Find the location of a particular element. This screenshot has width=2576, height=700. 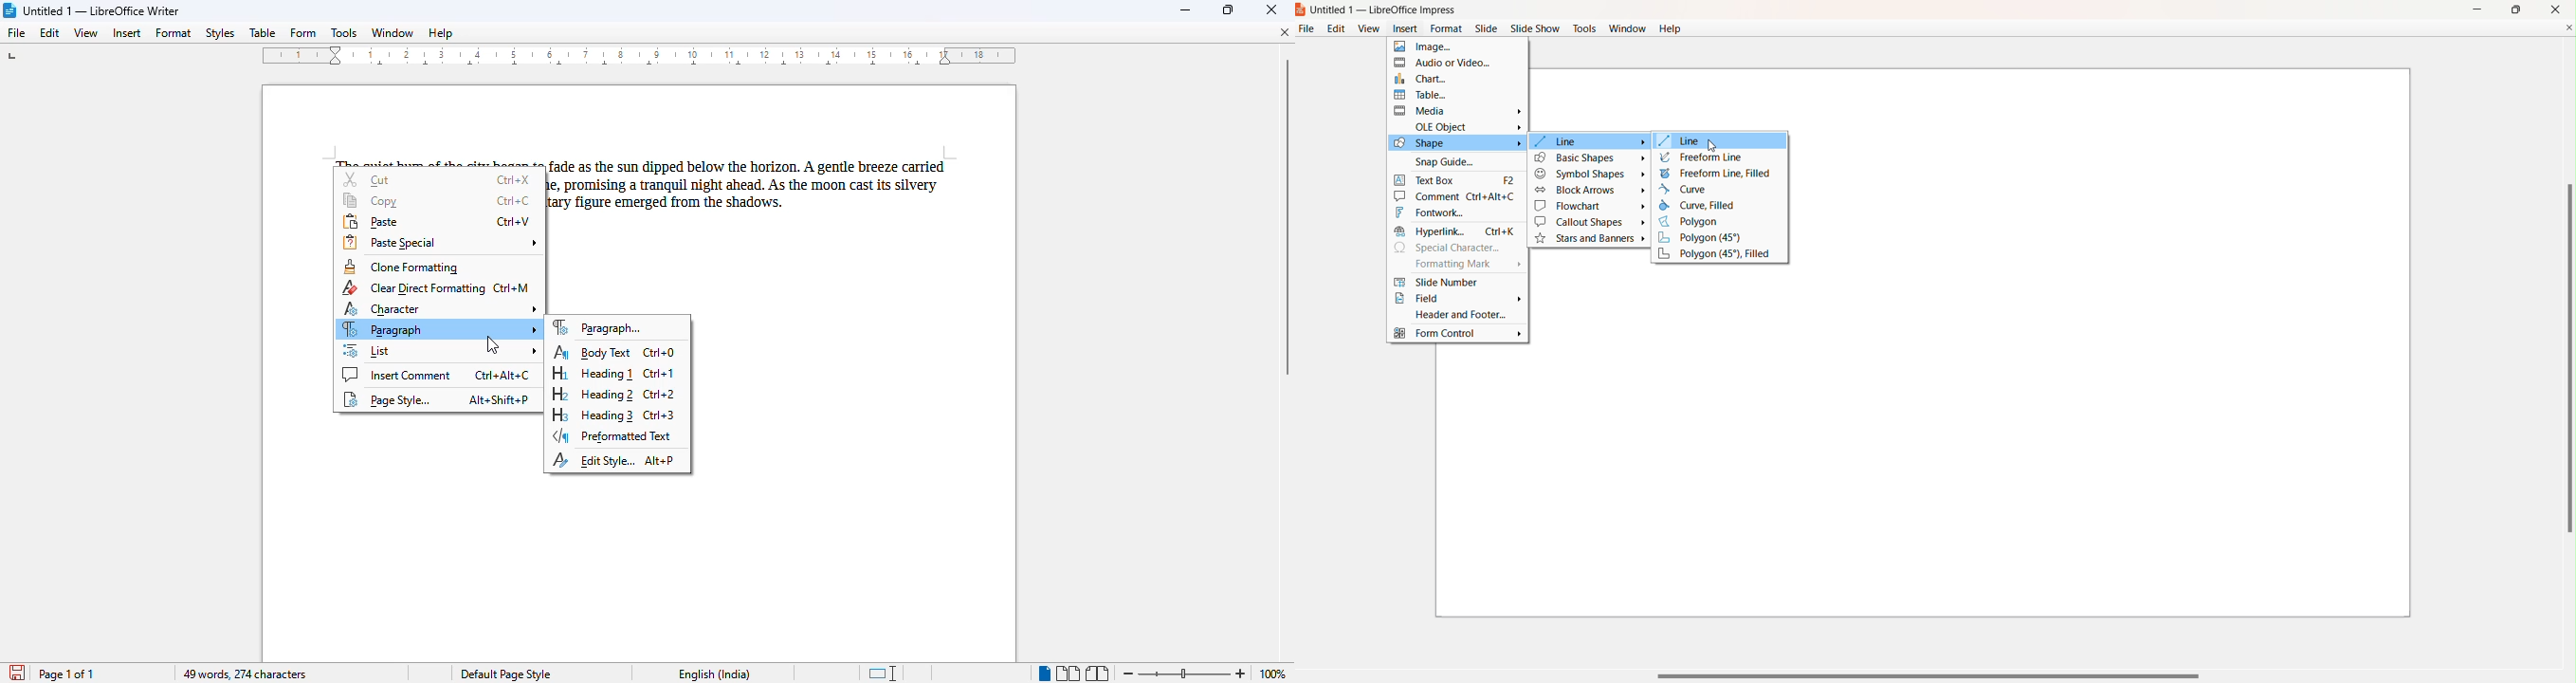

Window is located at coordinates (1627, 30).